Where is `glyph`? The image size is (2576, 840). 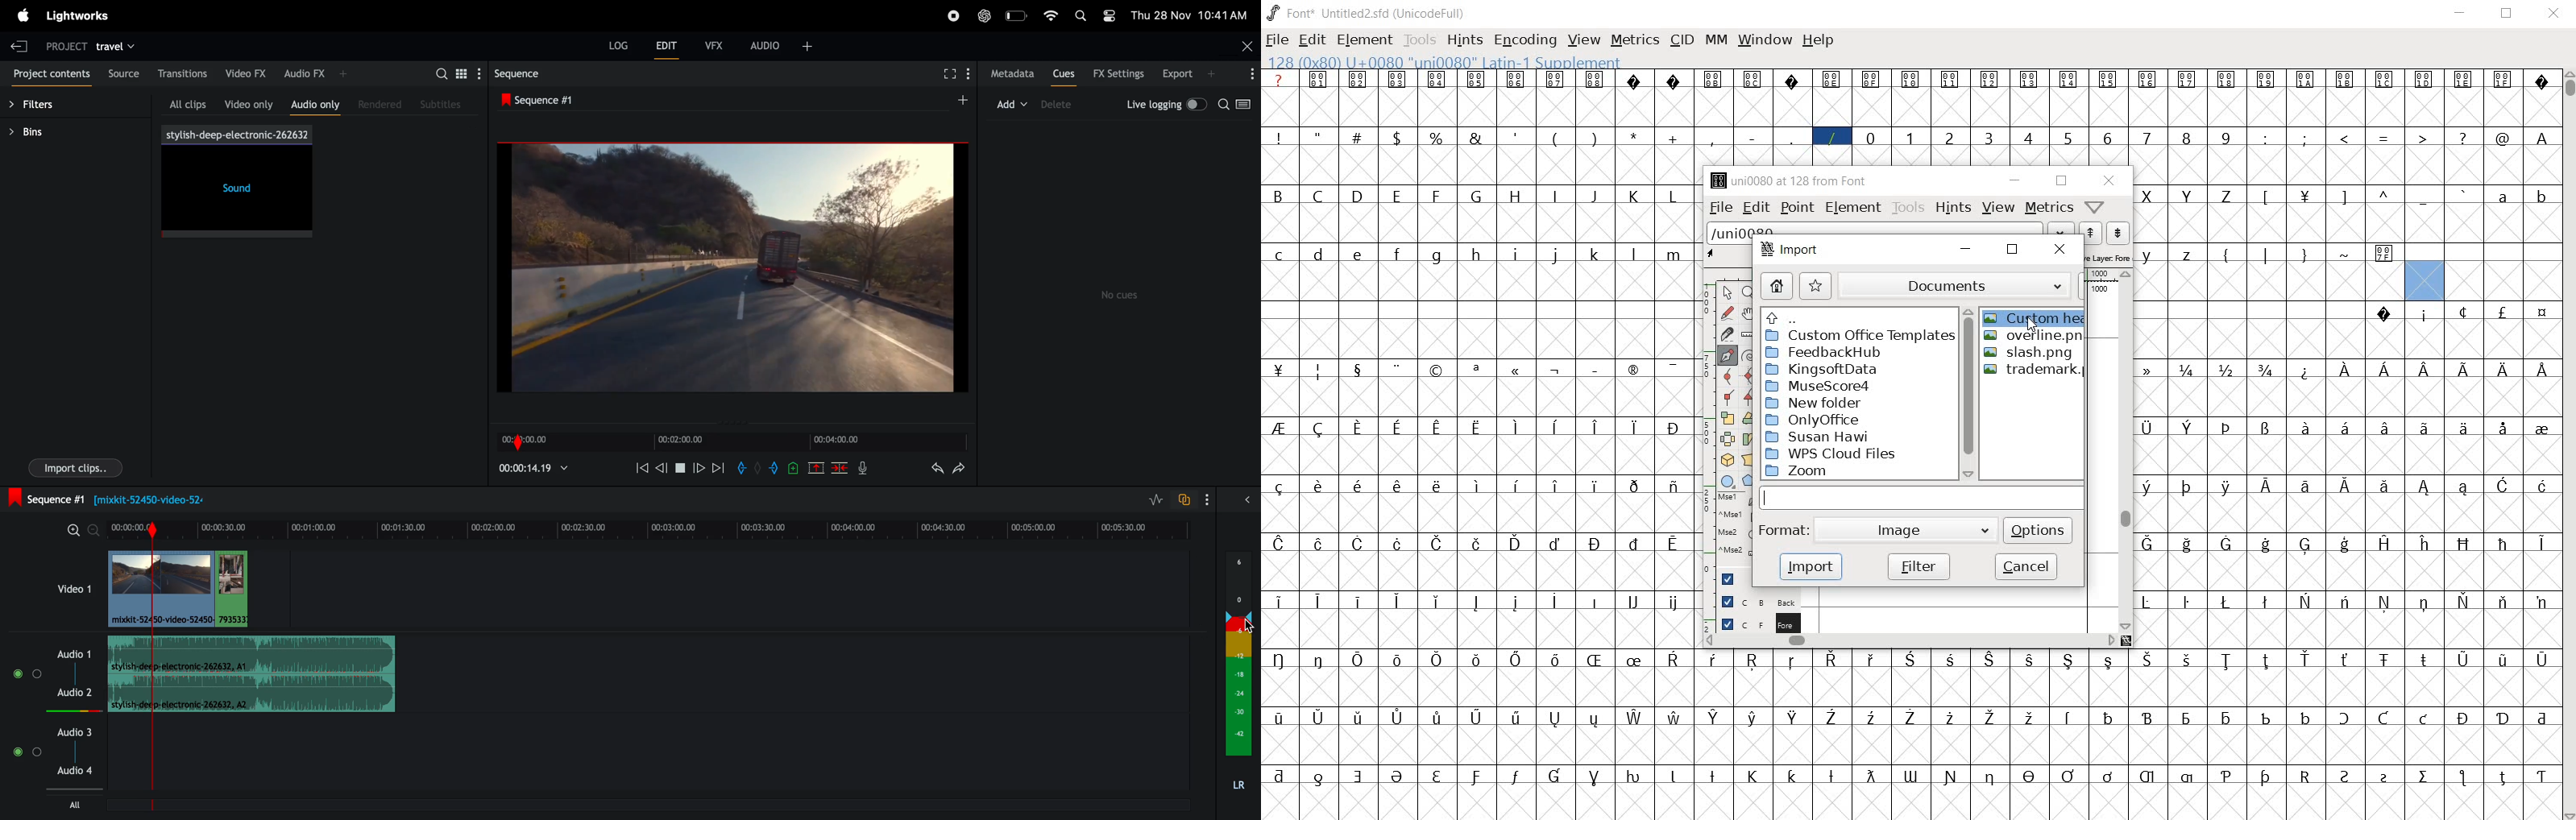
glyph is located at coordinates (2146, 429).